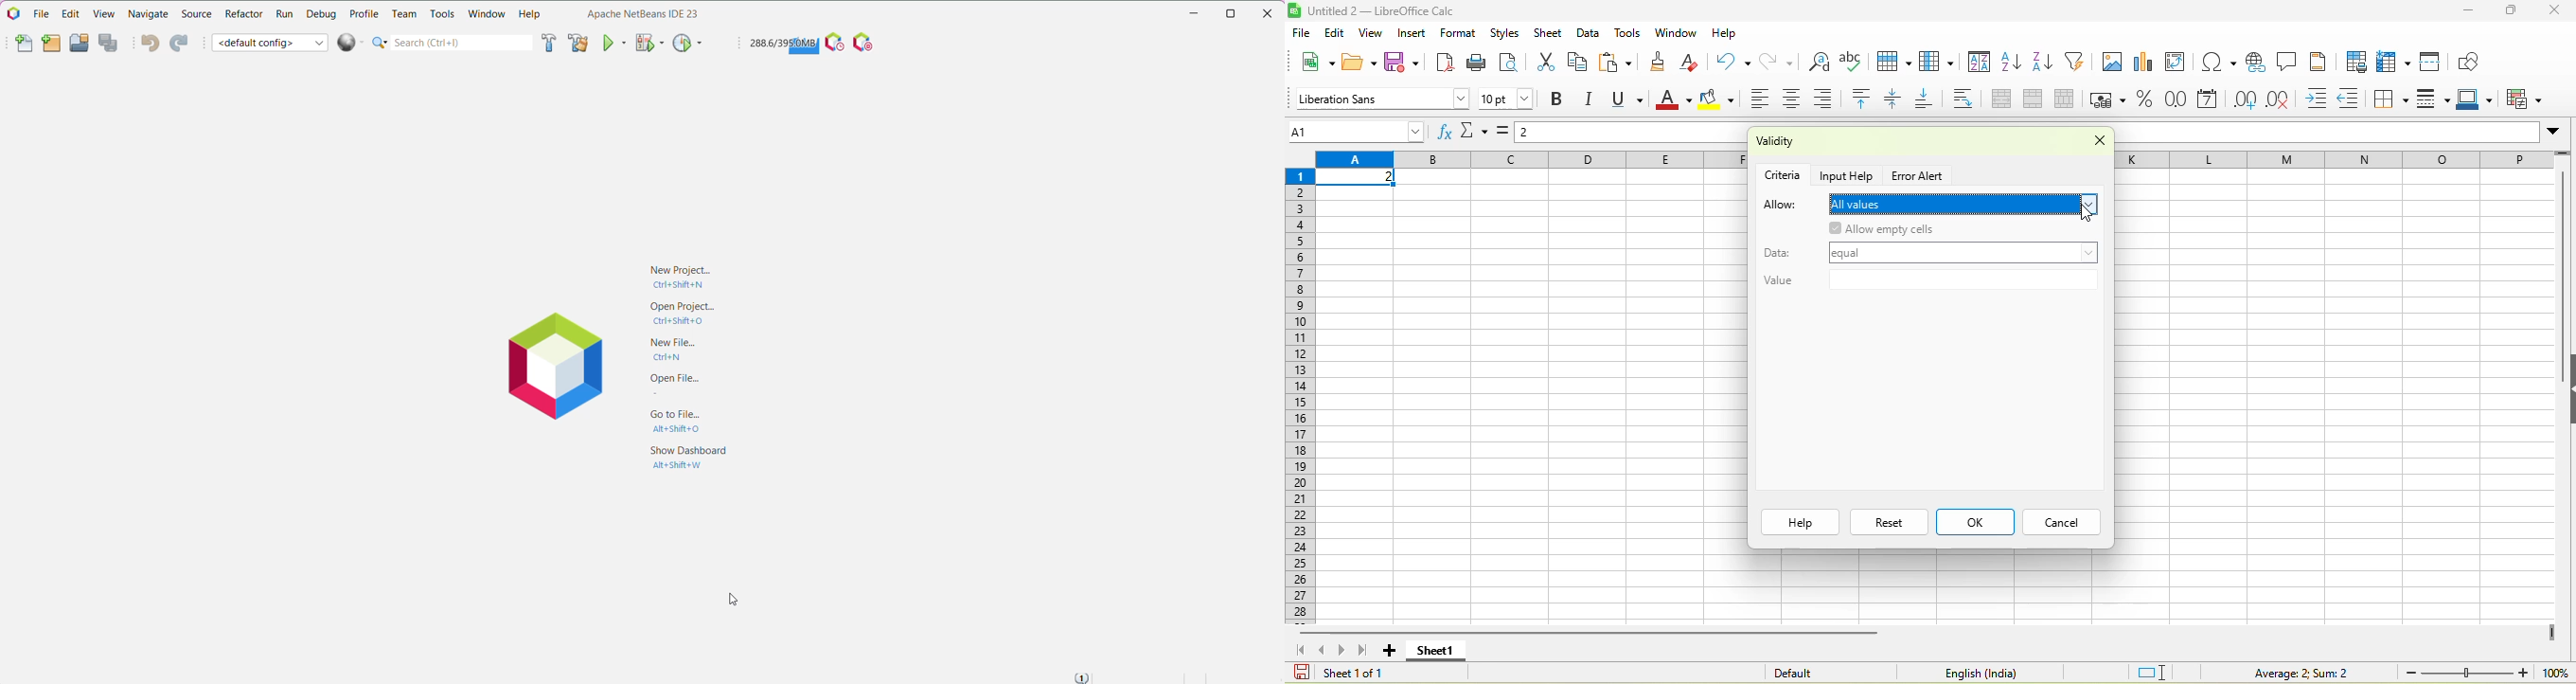  Describe the element at coordinates (2435, 61) in the screenshot. I see `split window` at that location.